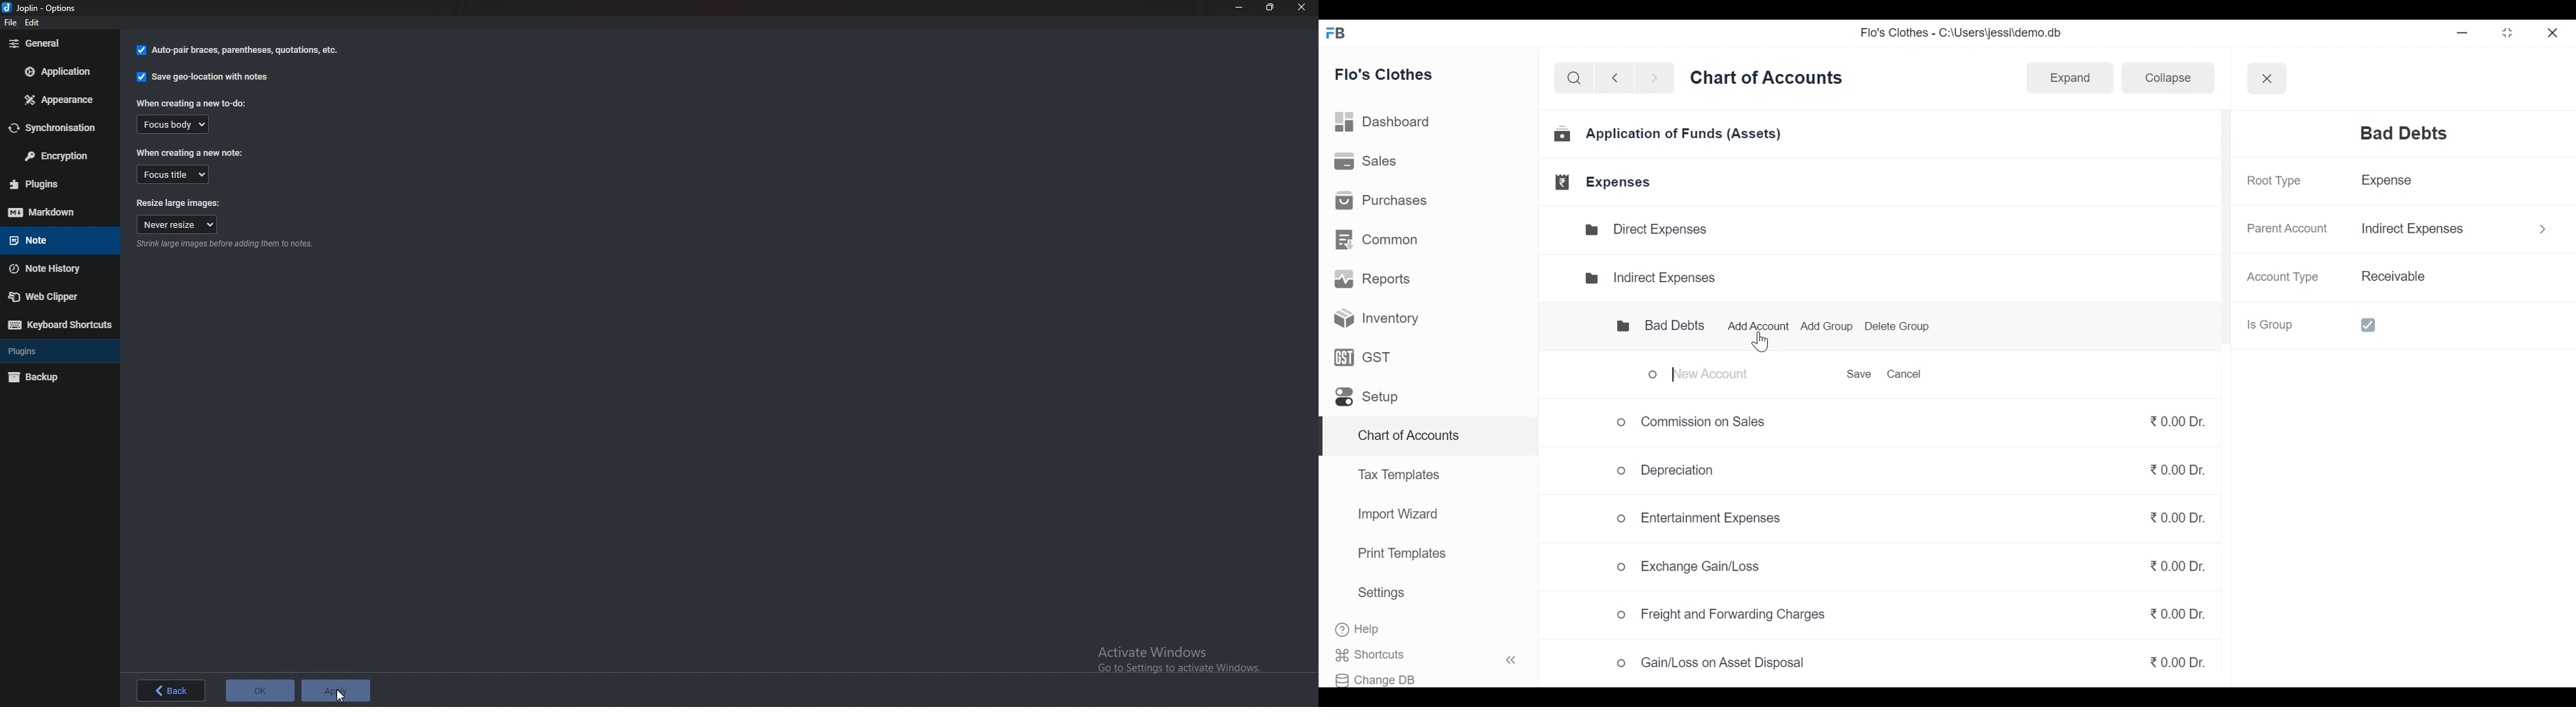 The height and width of the screenshot is (728, 2576). What do you see at coordinates (1372, 317) in the screenshot?
I see `Inventory` at bounding box center [1372, 317].